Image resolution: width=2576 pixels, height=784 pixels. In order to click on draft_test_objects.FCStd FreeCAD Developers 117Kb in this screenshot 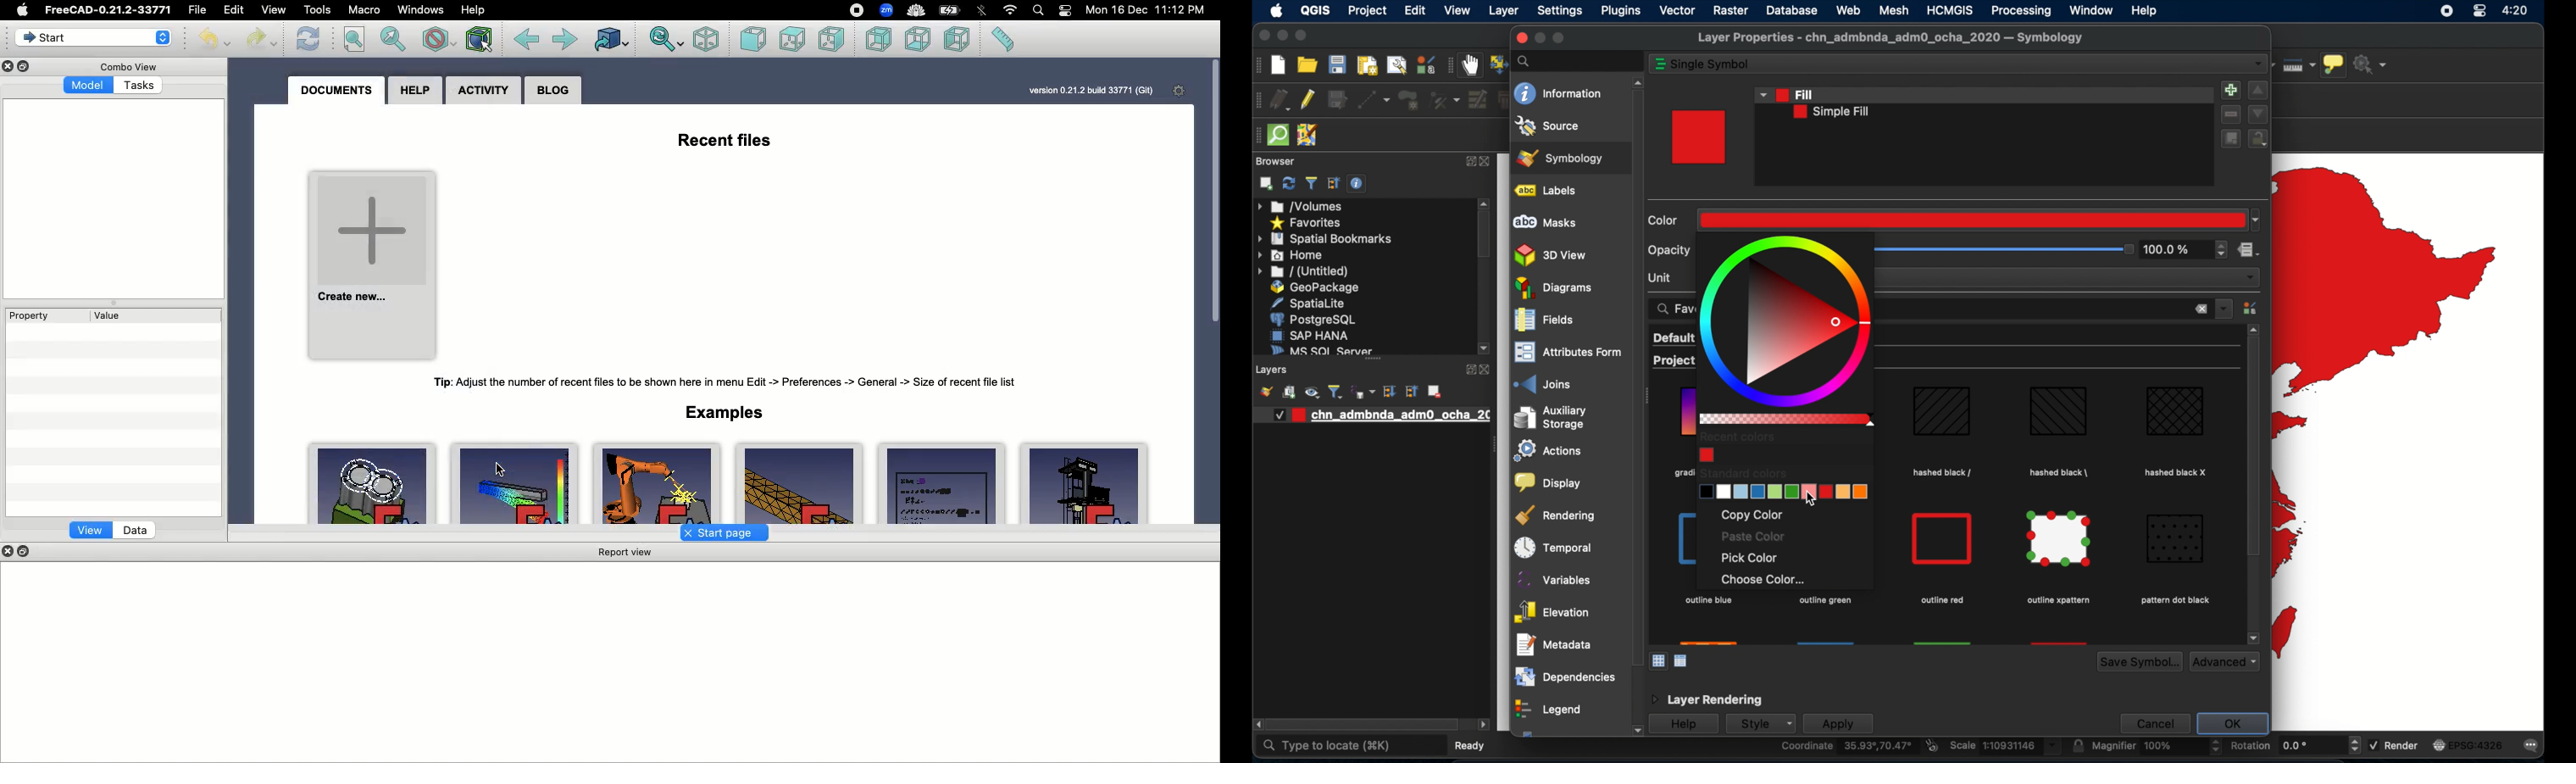, I will do `click(940, 484)`.